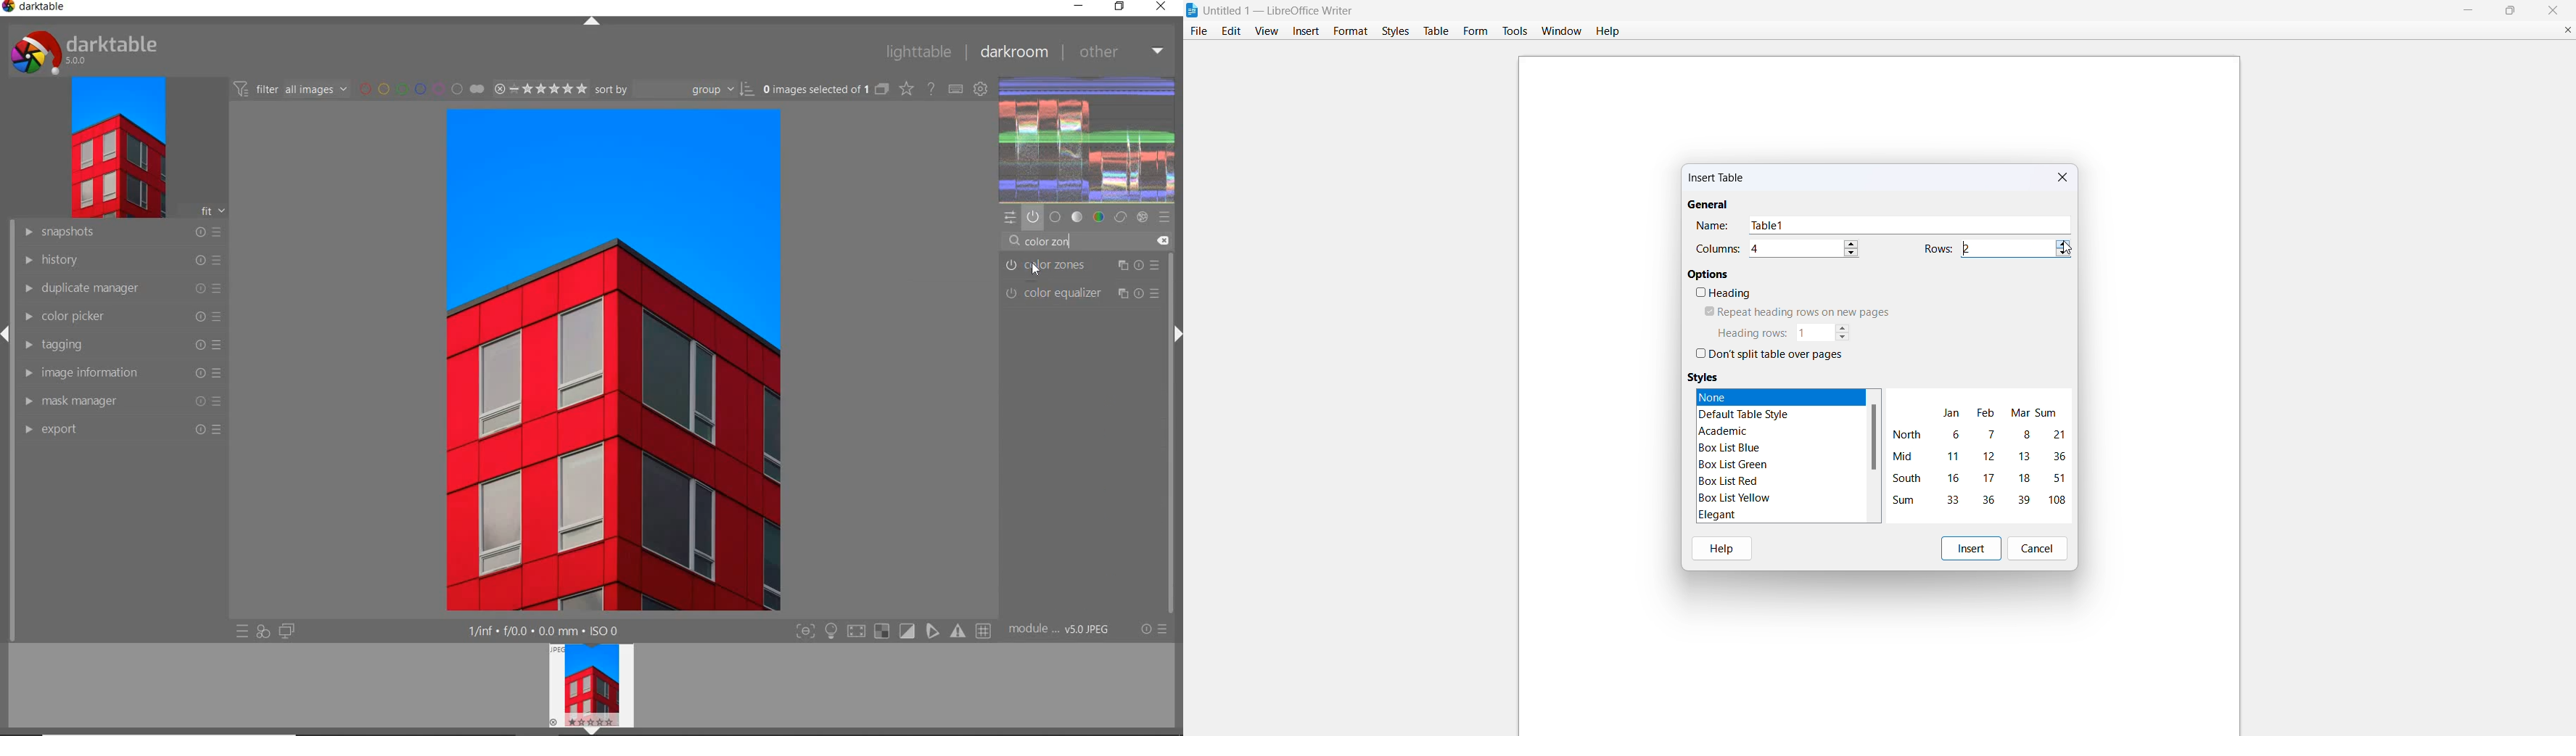  What do you see at coordinates (1079, 7) in the screenshot?
I see `minimize` at bounding box center [1079, 7].